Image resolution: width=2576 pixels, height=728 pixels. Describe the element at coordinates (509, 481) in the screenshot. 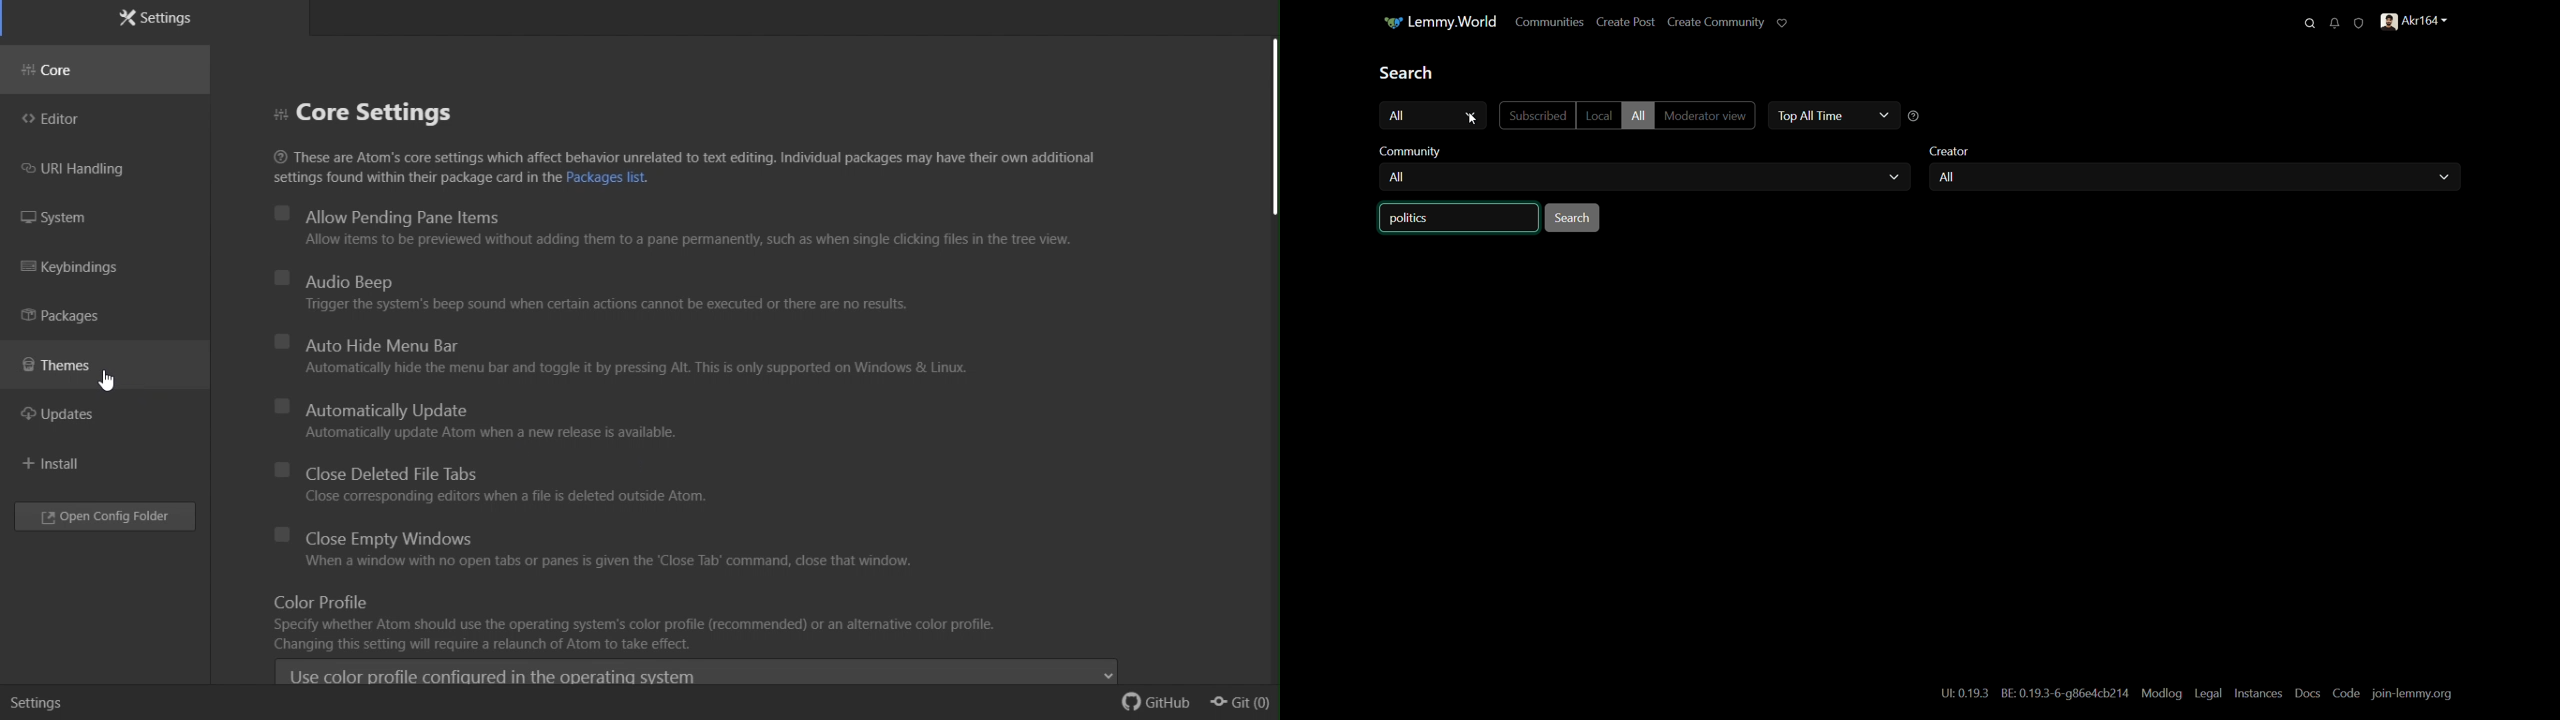

I see `close deleted file tabs` at that location.